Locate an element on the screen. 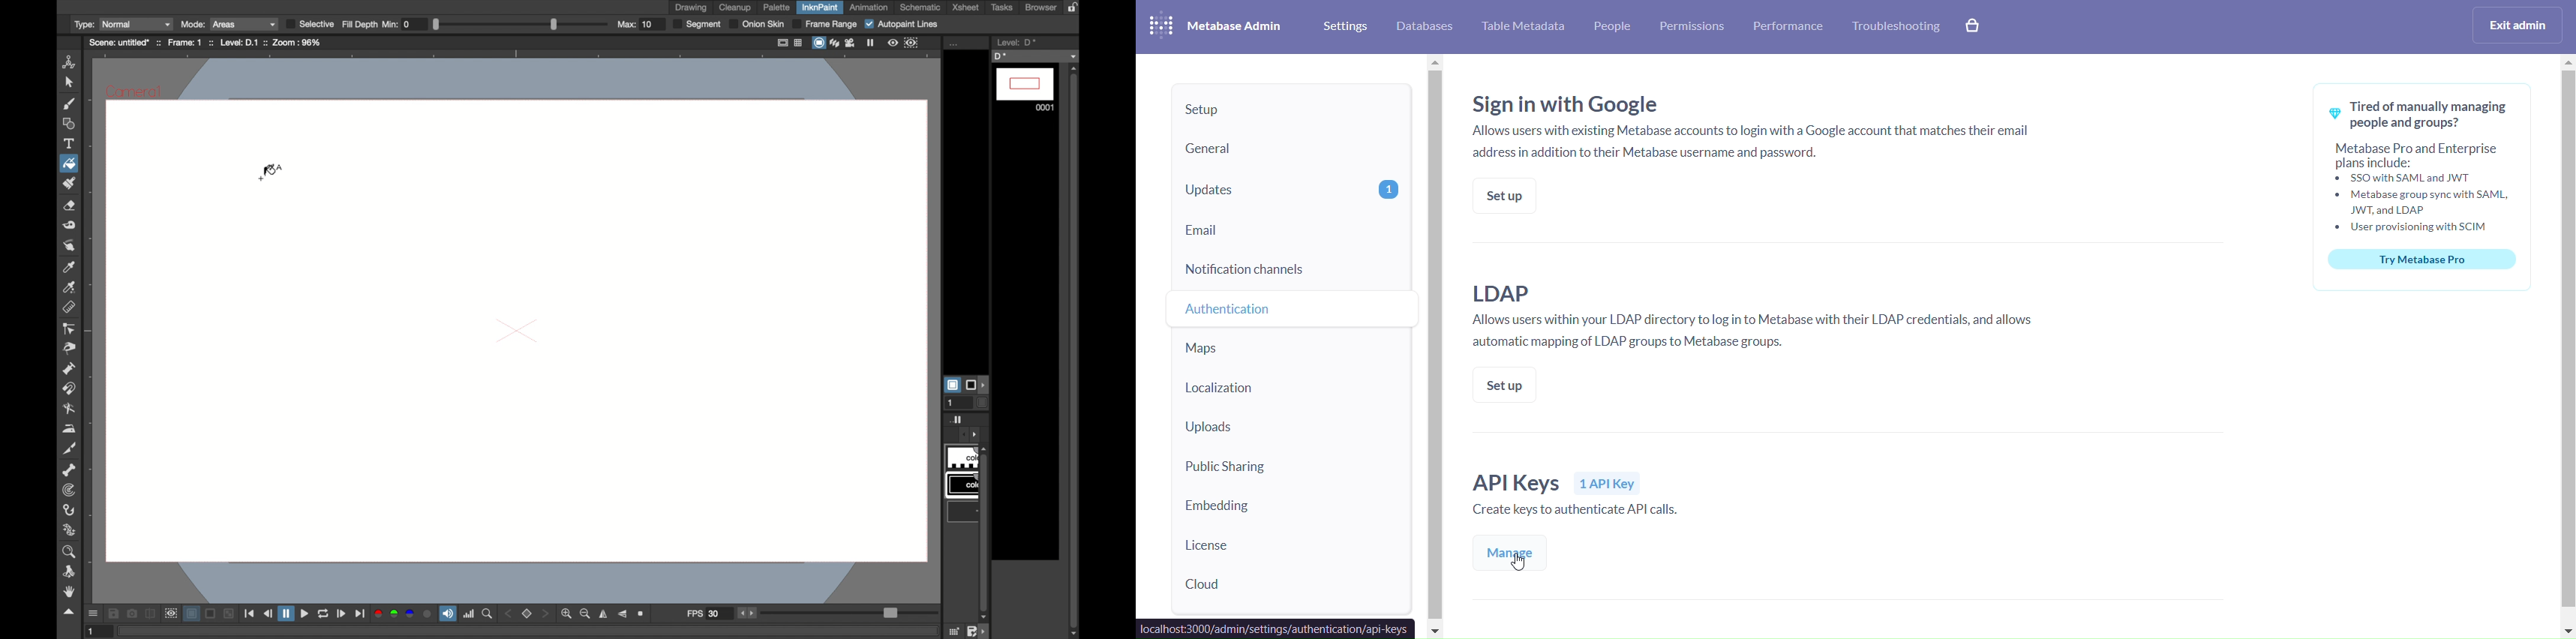  API keys is located at coordinates (1595, 496).